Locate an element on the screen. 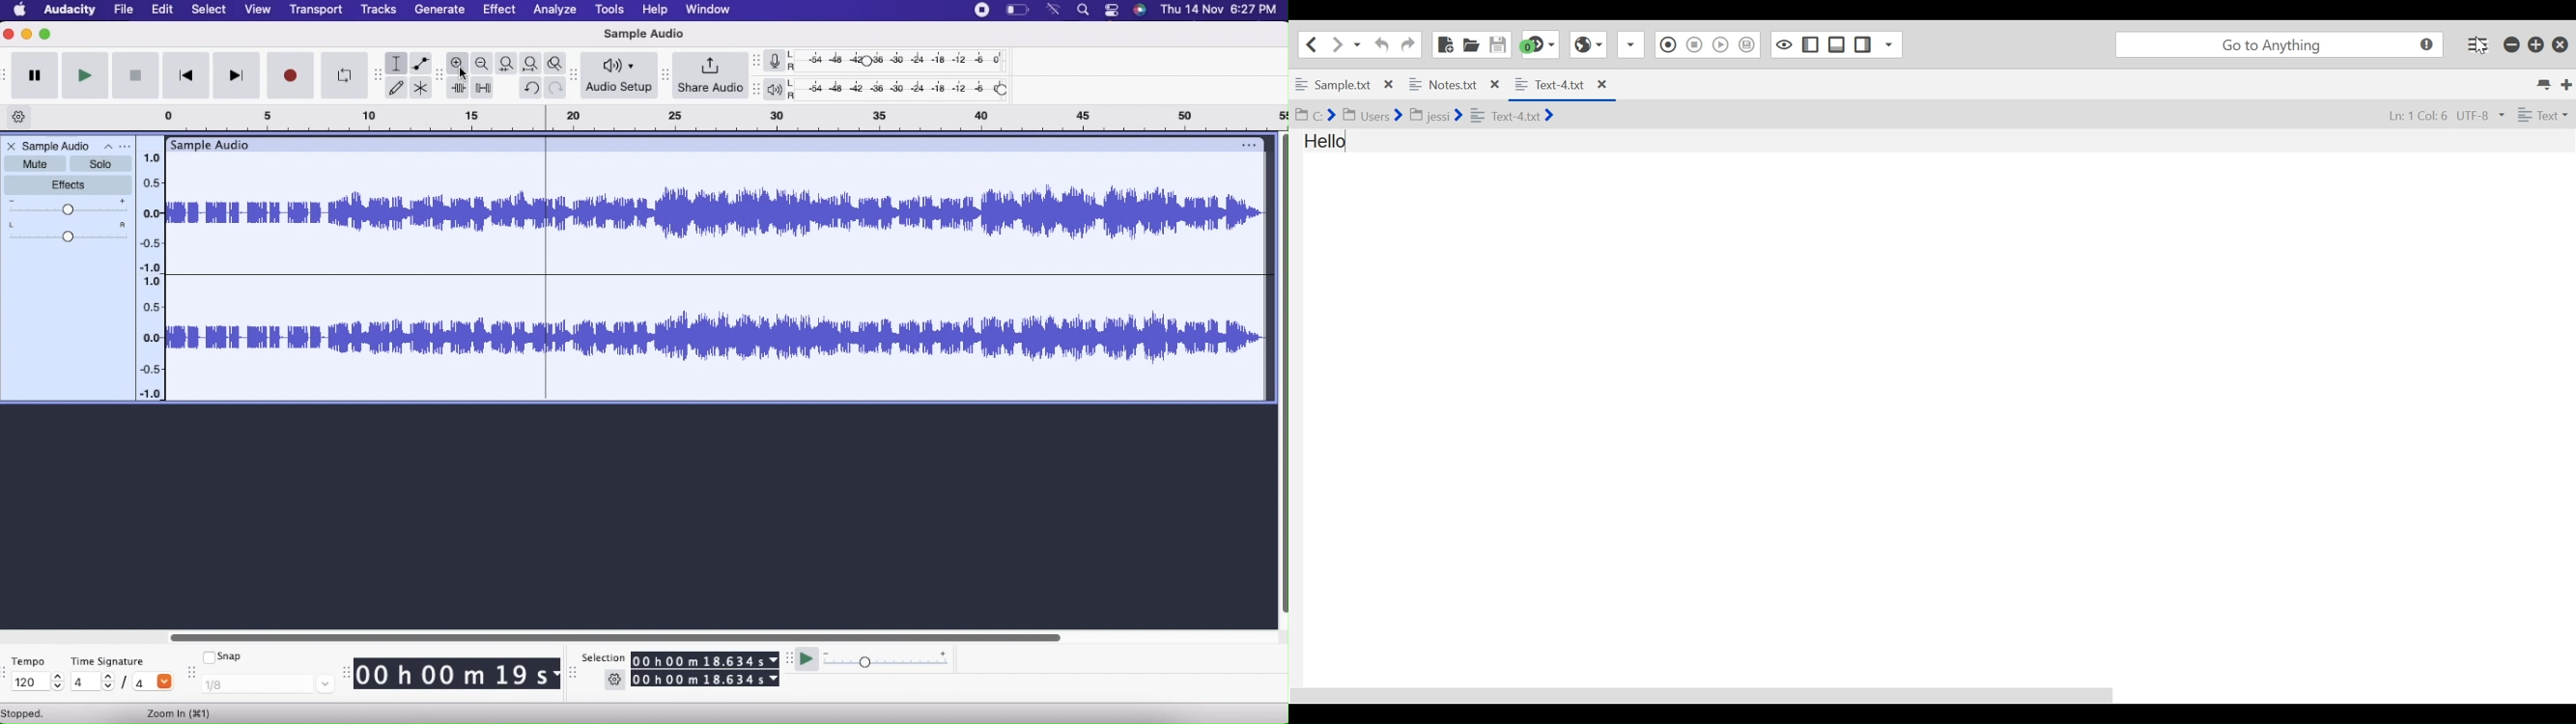 The width and height of the screenshot is (2576, 728). Timeline slider is located at coordinates (152, 271).